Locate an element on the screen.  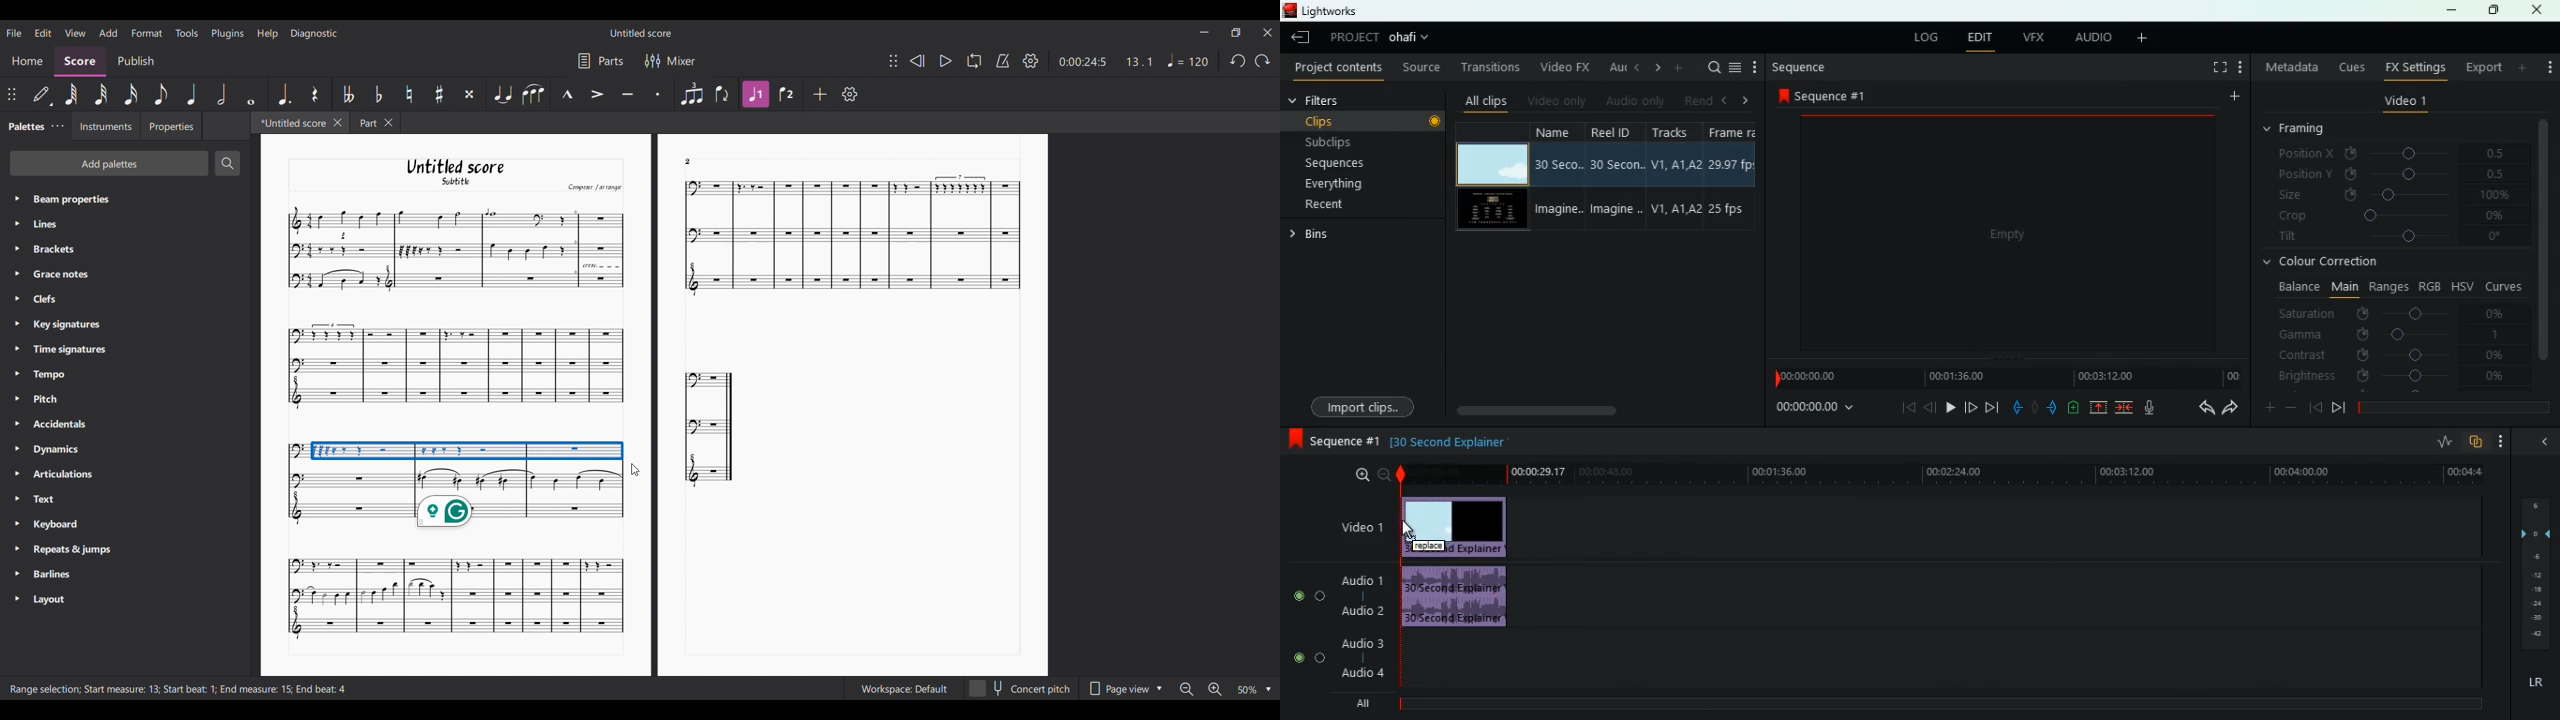
cues is located at coordinates (2353, 67).